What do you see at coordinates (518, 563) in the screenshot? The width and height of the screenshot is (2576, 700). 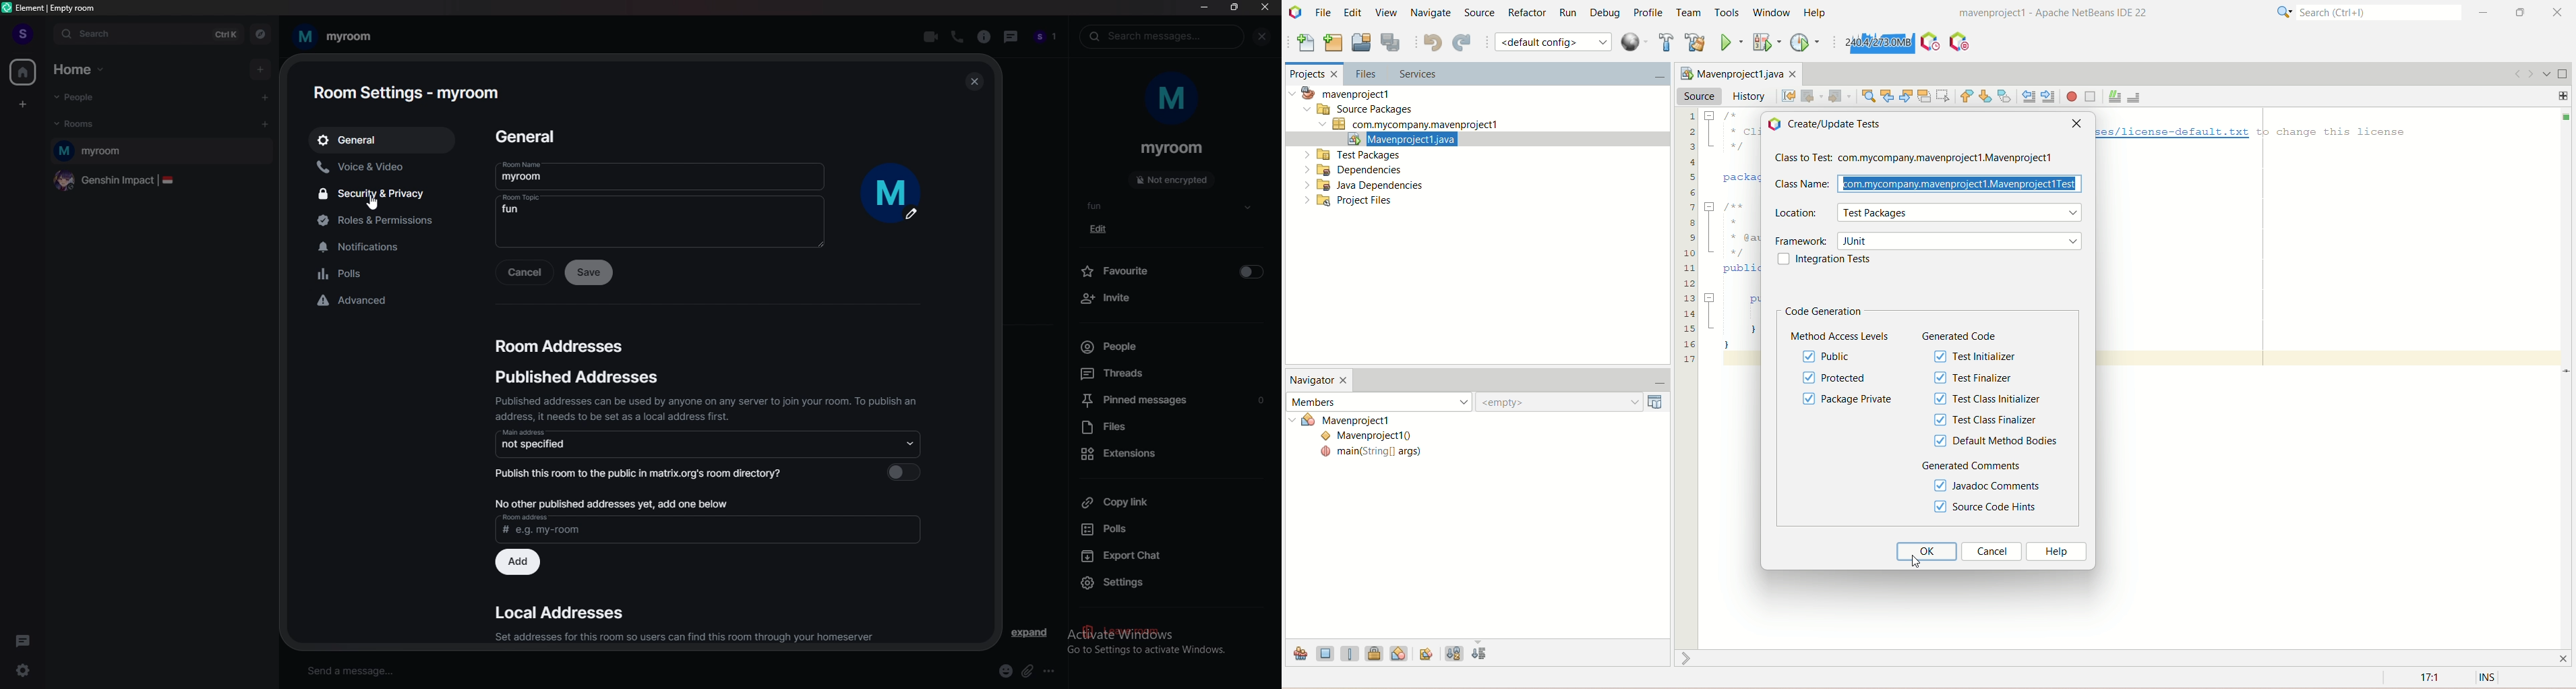 I see `add` at bounding box center [518, 563].